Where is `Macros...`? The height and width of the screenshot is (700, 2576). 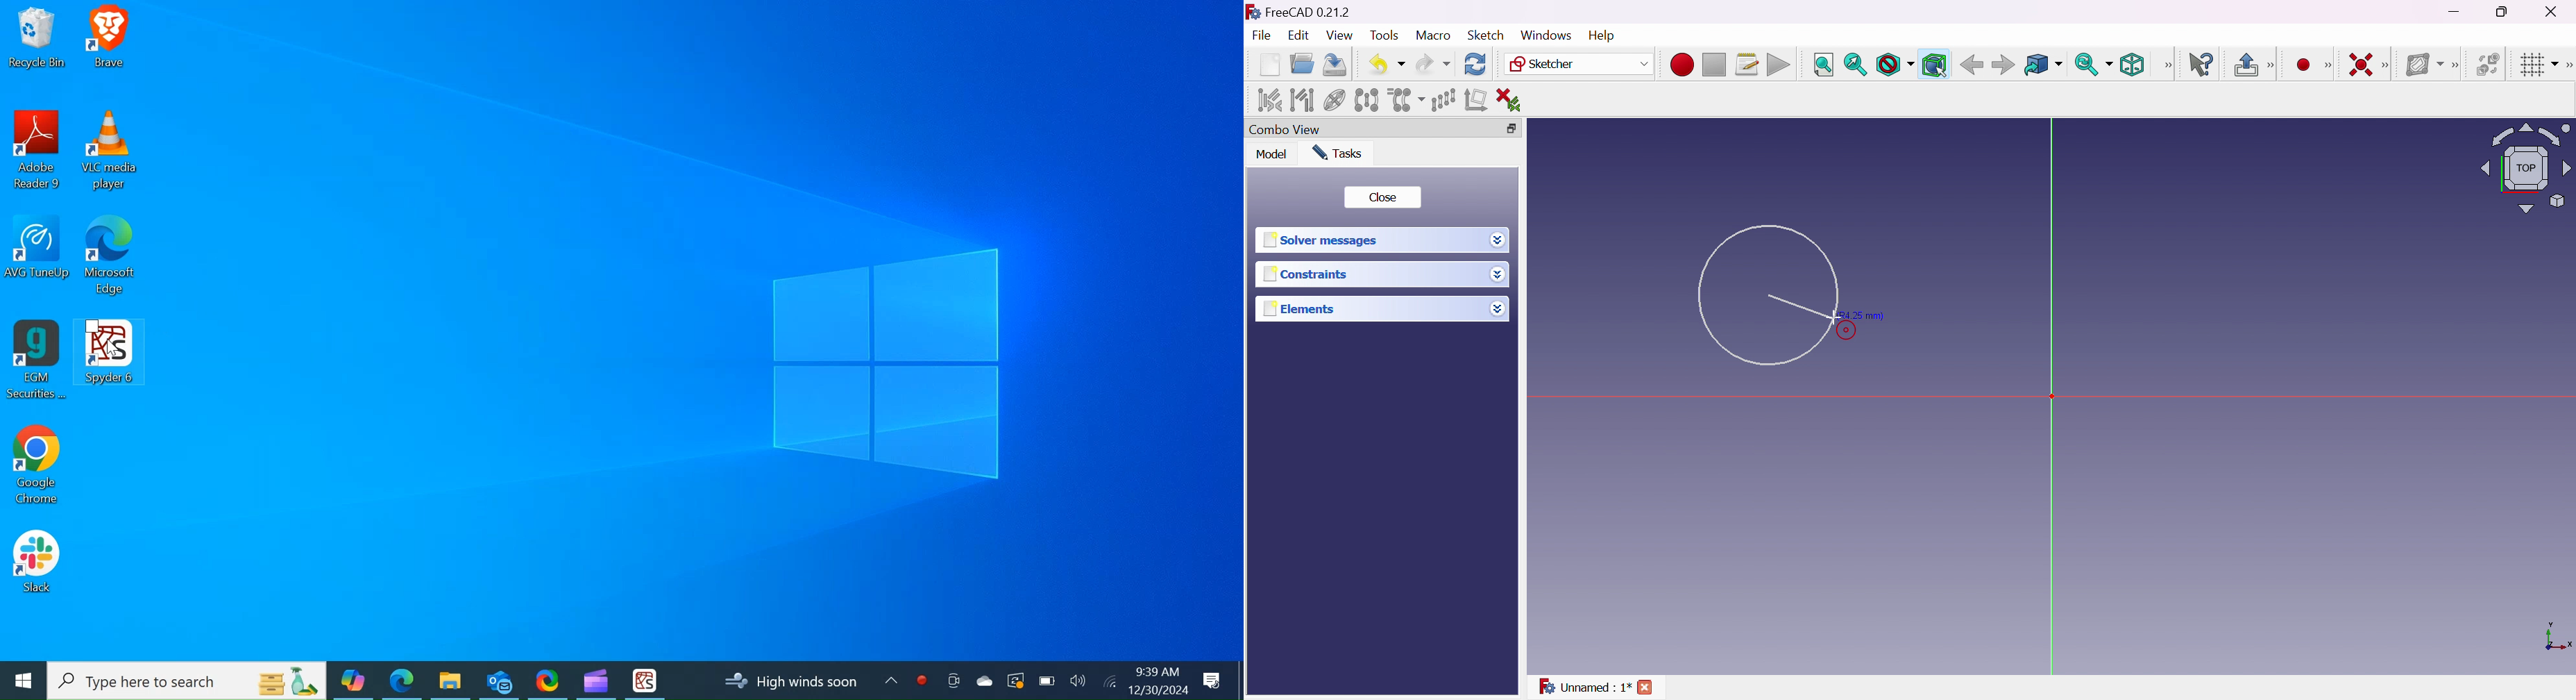 Macros... is located at coordinates (1747, 64).